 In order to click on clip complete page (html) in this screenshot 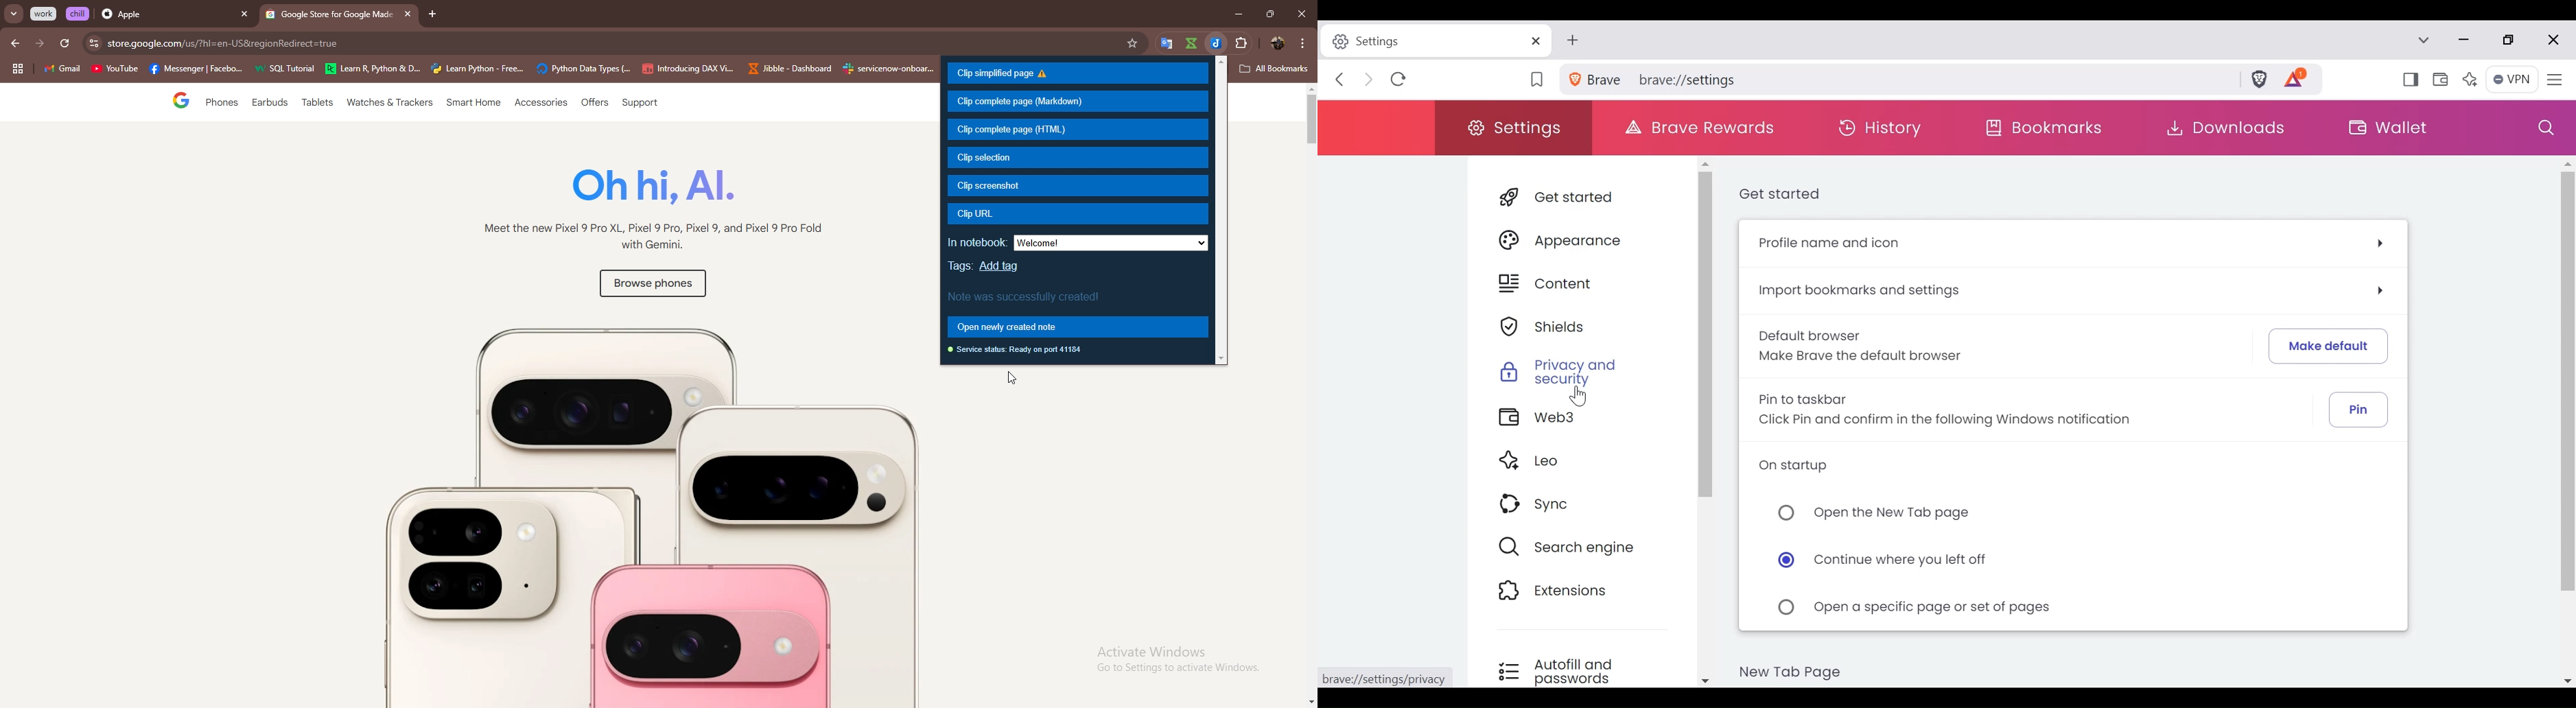, I will do `click(1077, 130)`.